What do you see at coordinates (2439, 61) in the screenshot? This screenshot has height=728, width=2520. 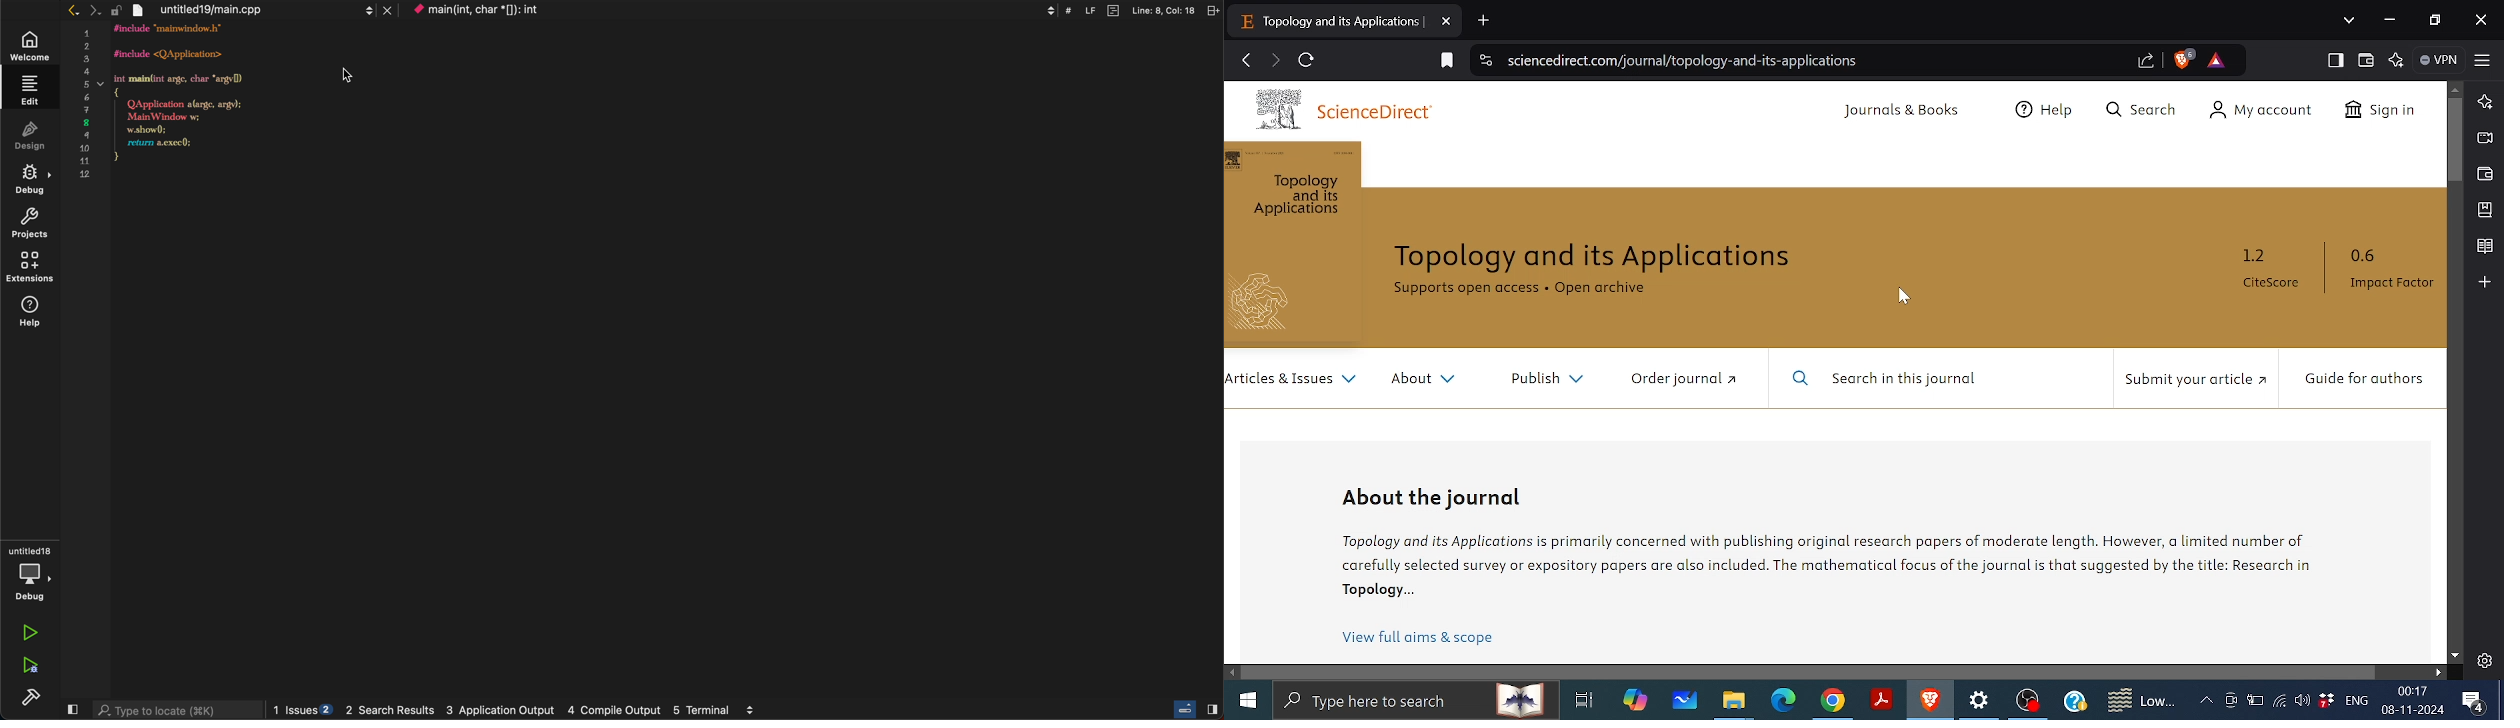 I see `VPN` at bounding box center [2439, 61].